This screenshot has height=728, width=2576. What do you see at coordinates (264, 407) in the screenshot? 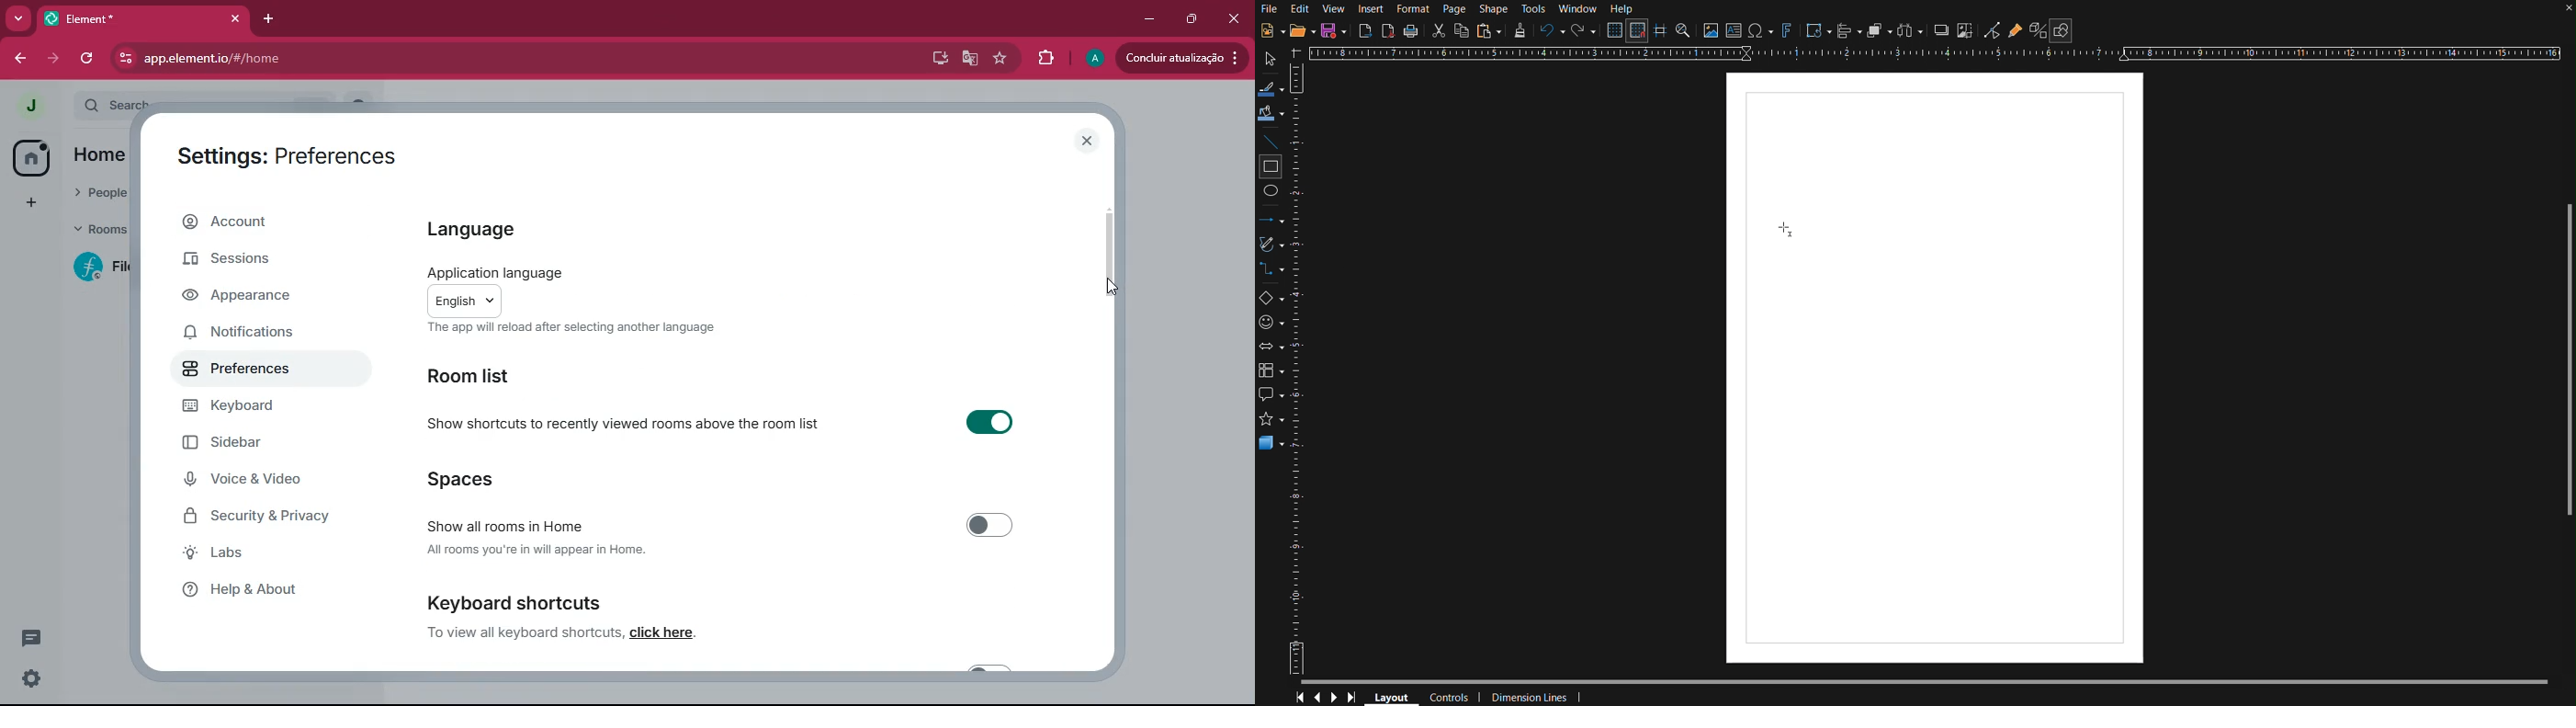
I see `keyboard` at bounding box center [264, 407].